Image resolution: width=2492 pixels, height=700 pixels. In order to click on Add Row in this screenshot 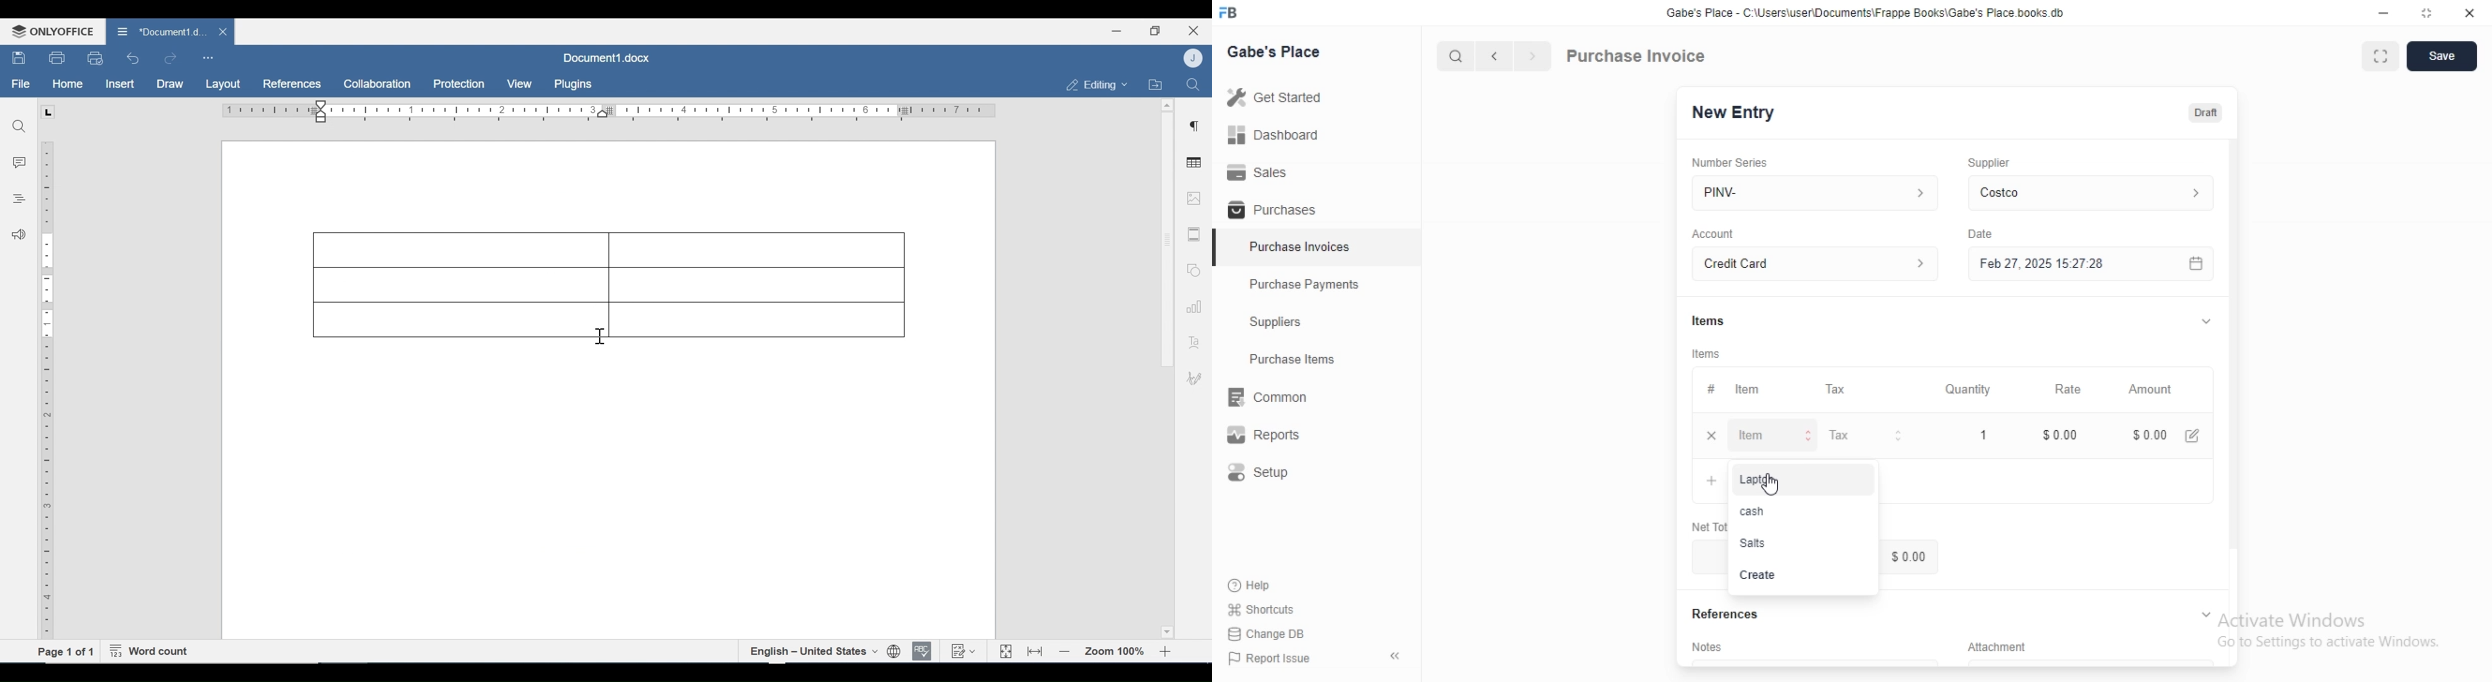, I will do `click(2047, 481)`.